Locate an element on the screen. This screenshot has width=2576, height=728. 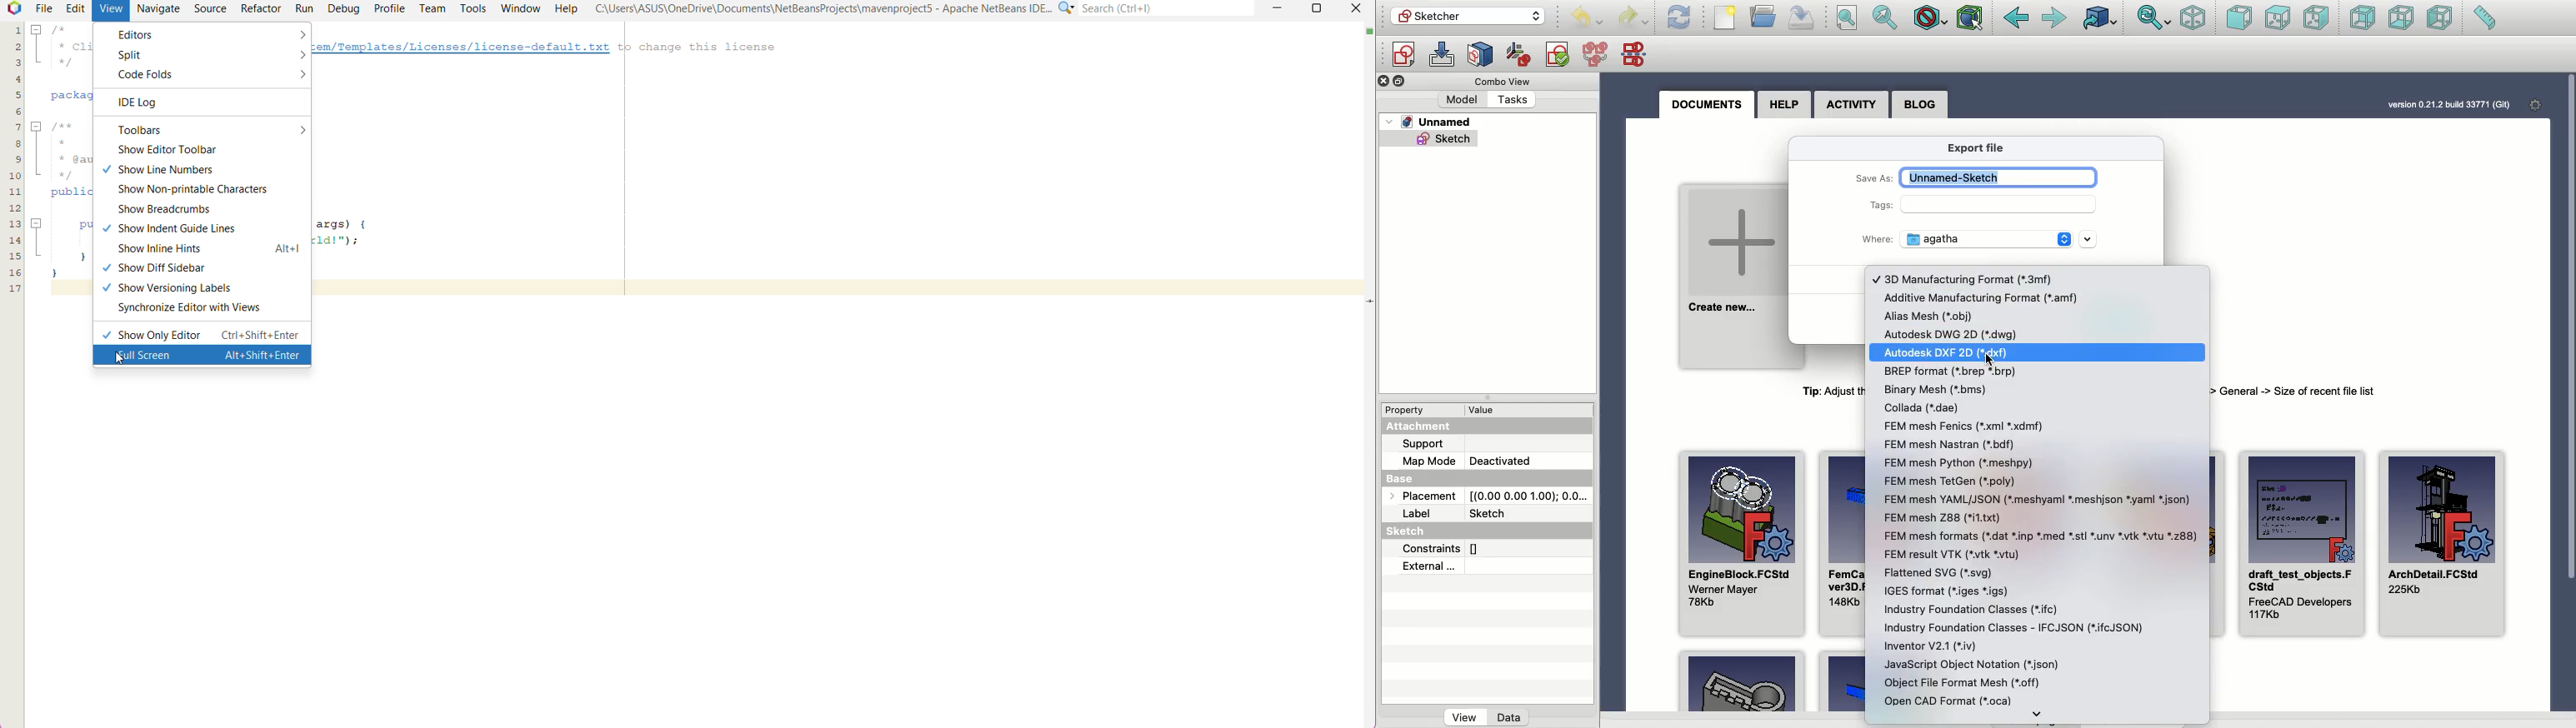
Sketch is located at coordinates (1431, 141).